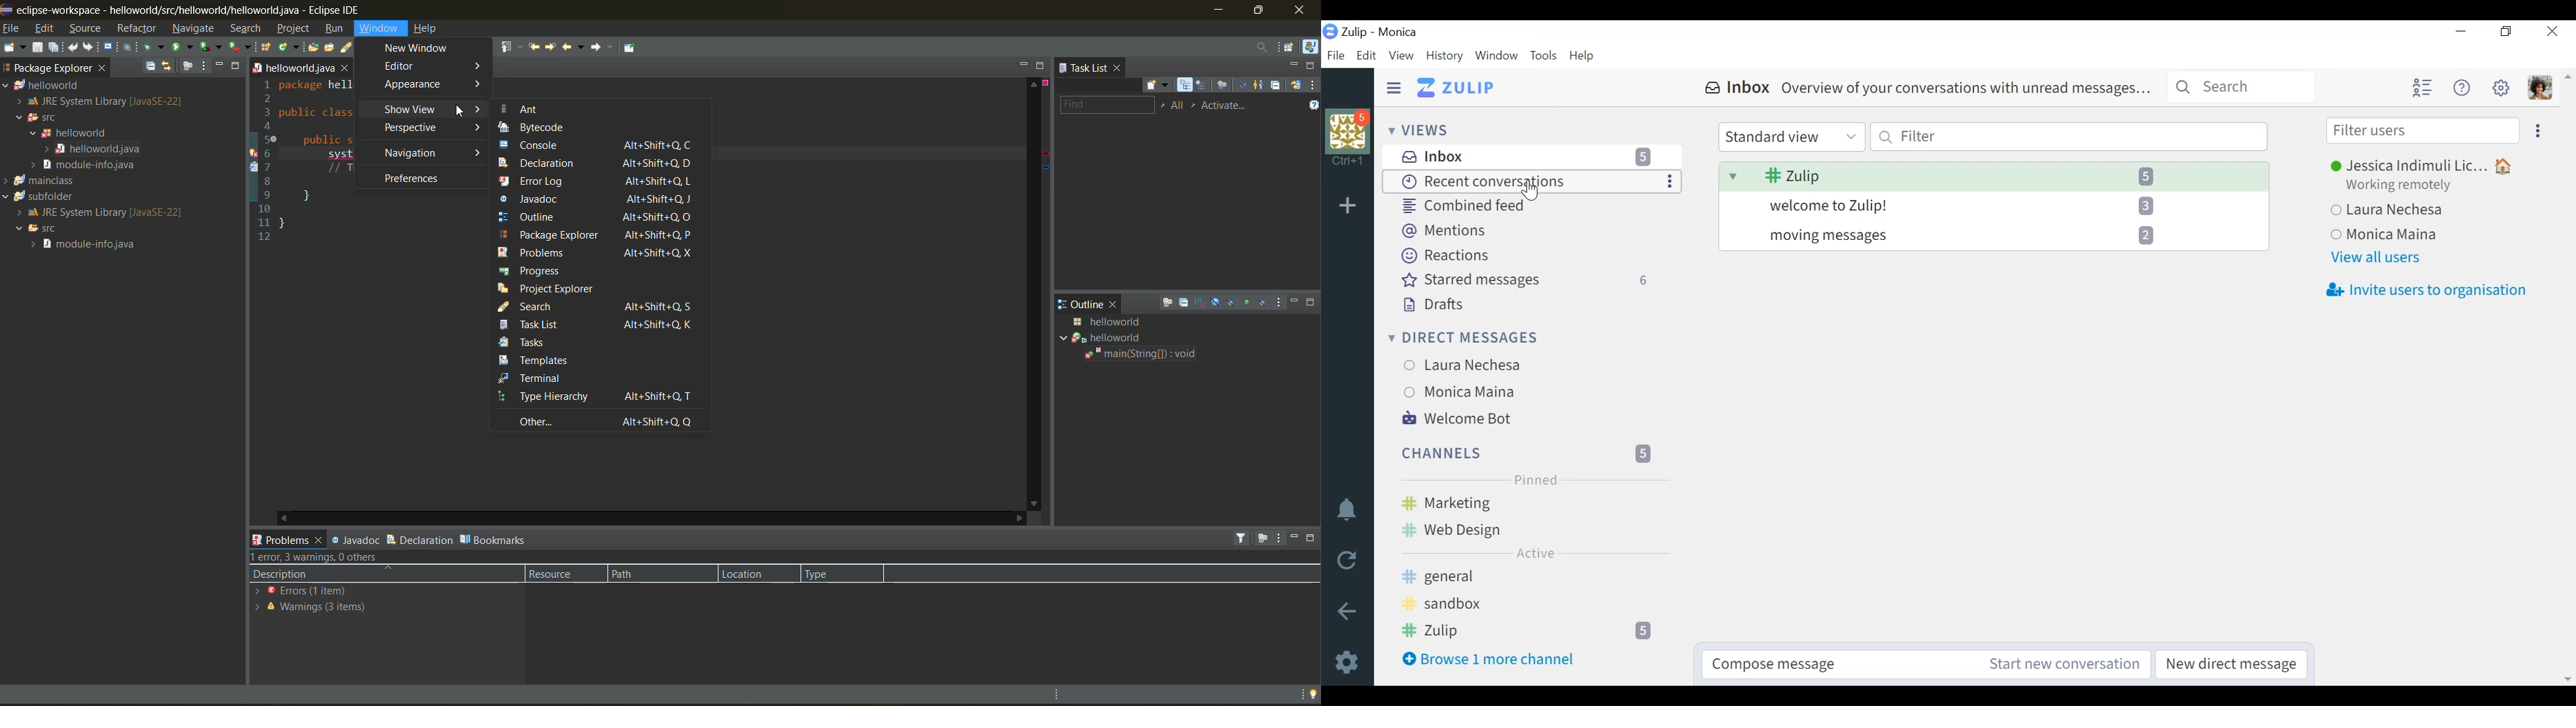  What do you see at coordinates (652, 575) in the screenshot?
I see `path` at bounding box center [652, 575].